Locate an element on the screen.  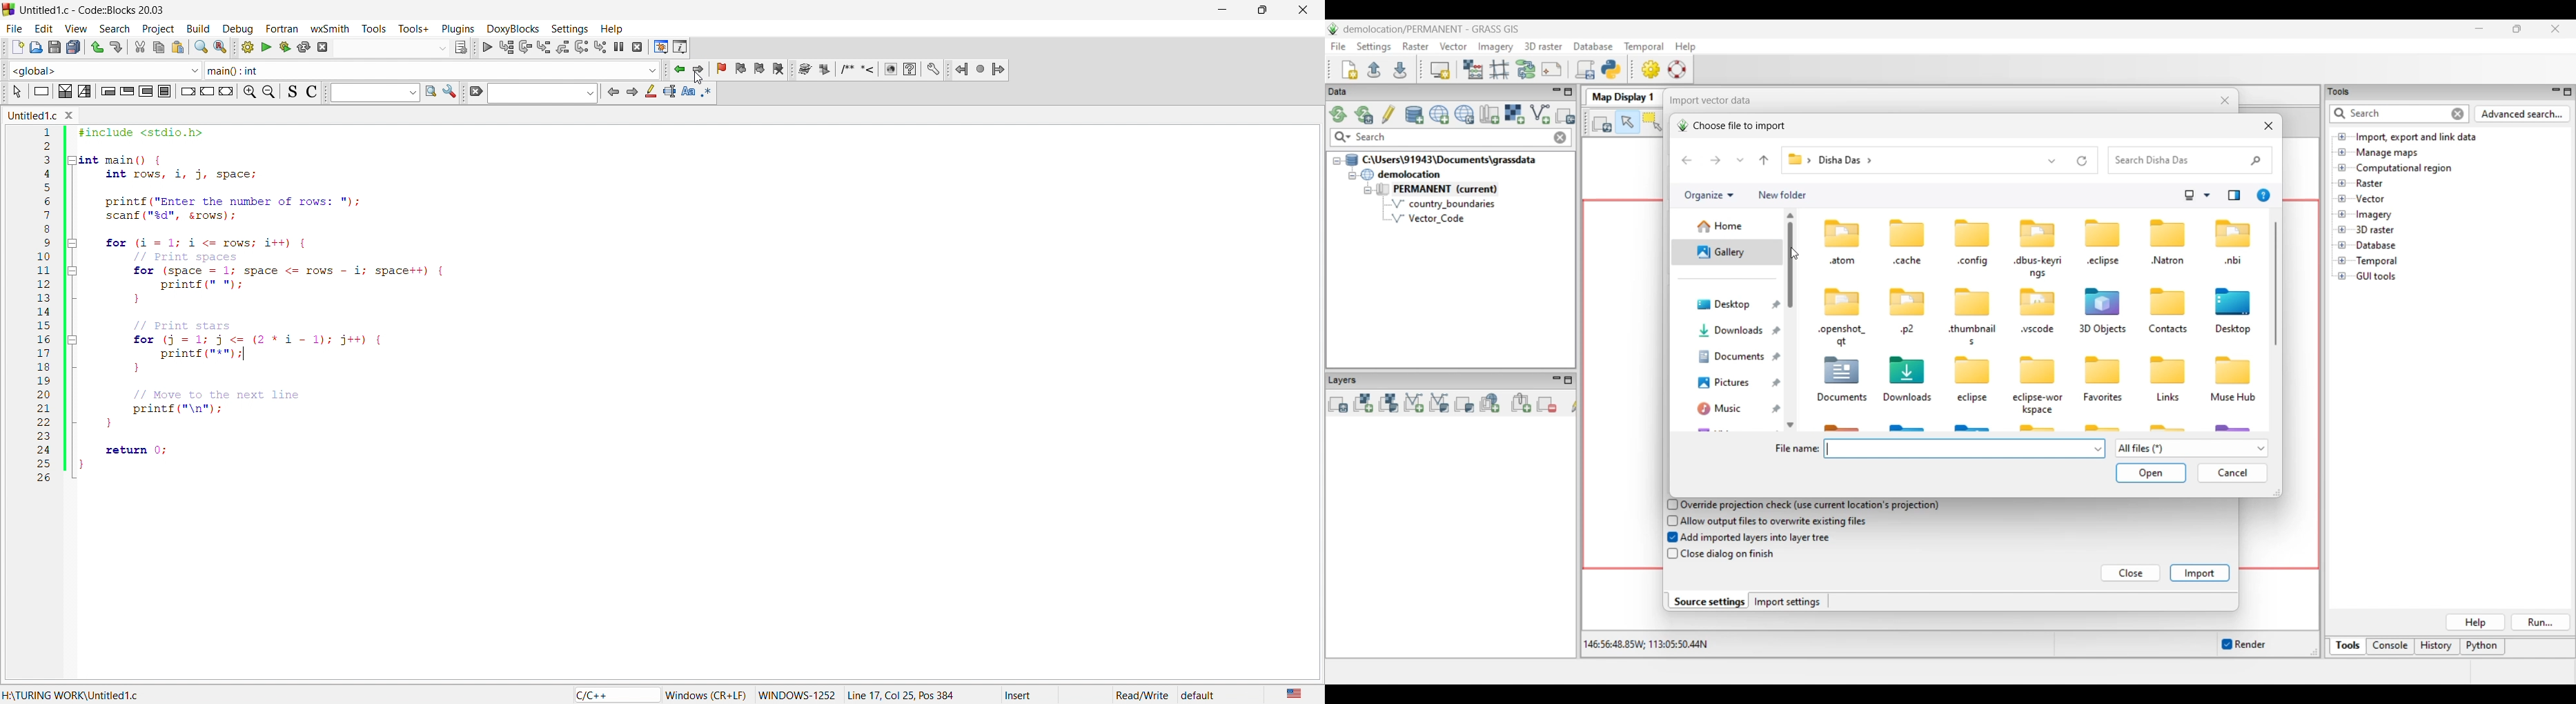
Path of current folder is located at coordinates (1800, 160).